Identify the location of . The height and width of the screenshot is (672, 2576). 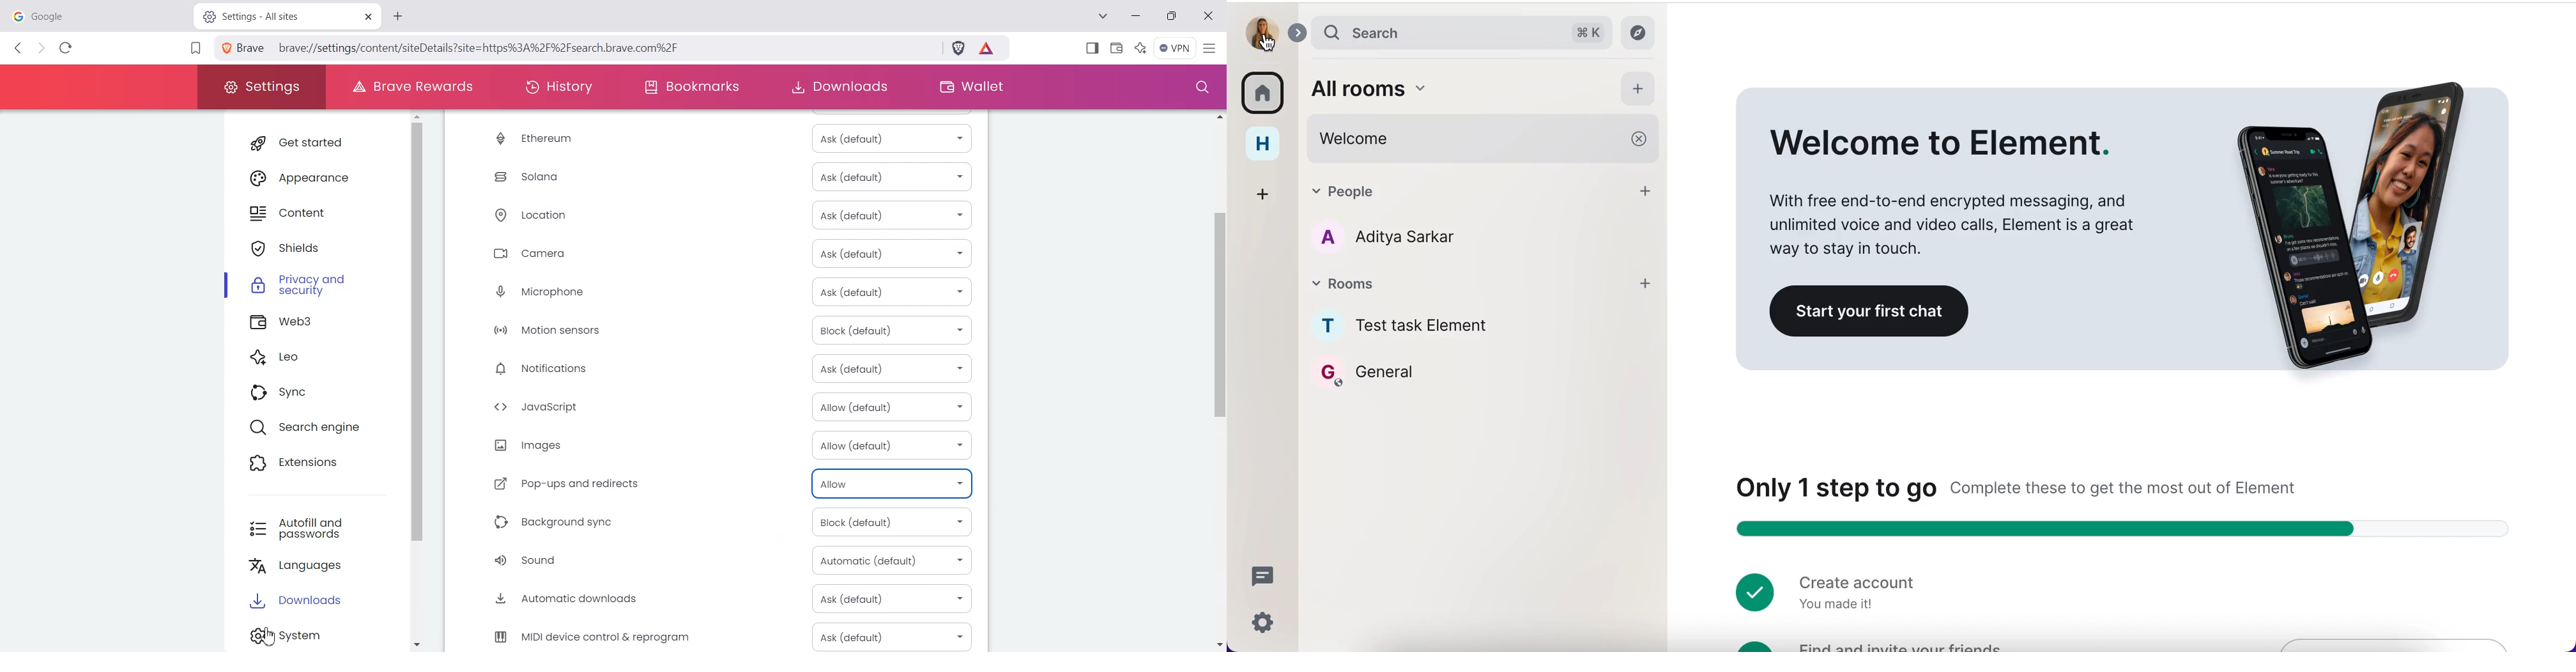
(1175, 48).